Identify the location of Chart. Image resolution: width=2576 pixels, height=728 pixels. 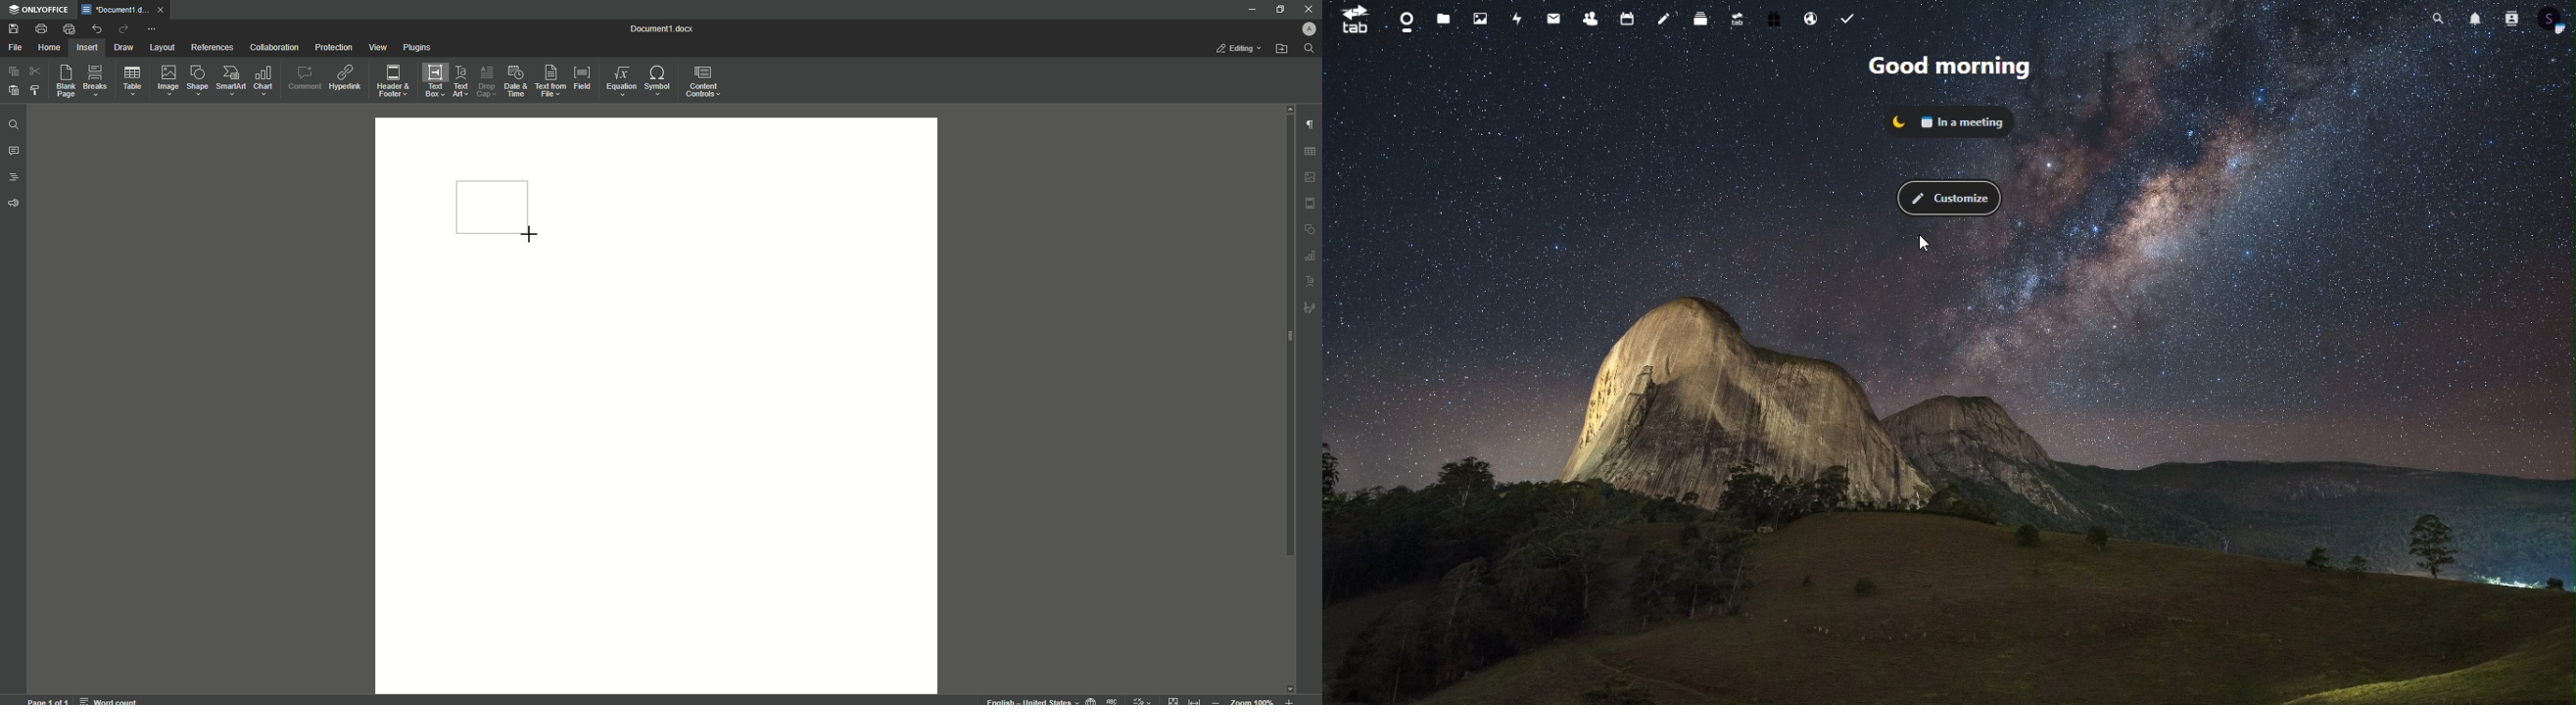
(264, 81).